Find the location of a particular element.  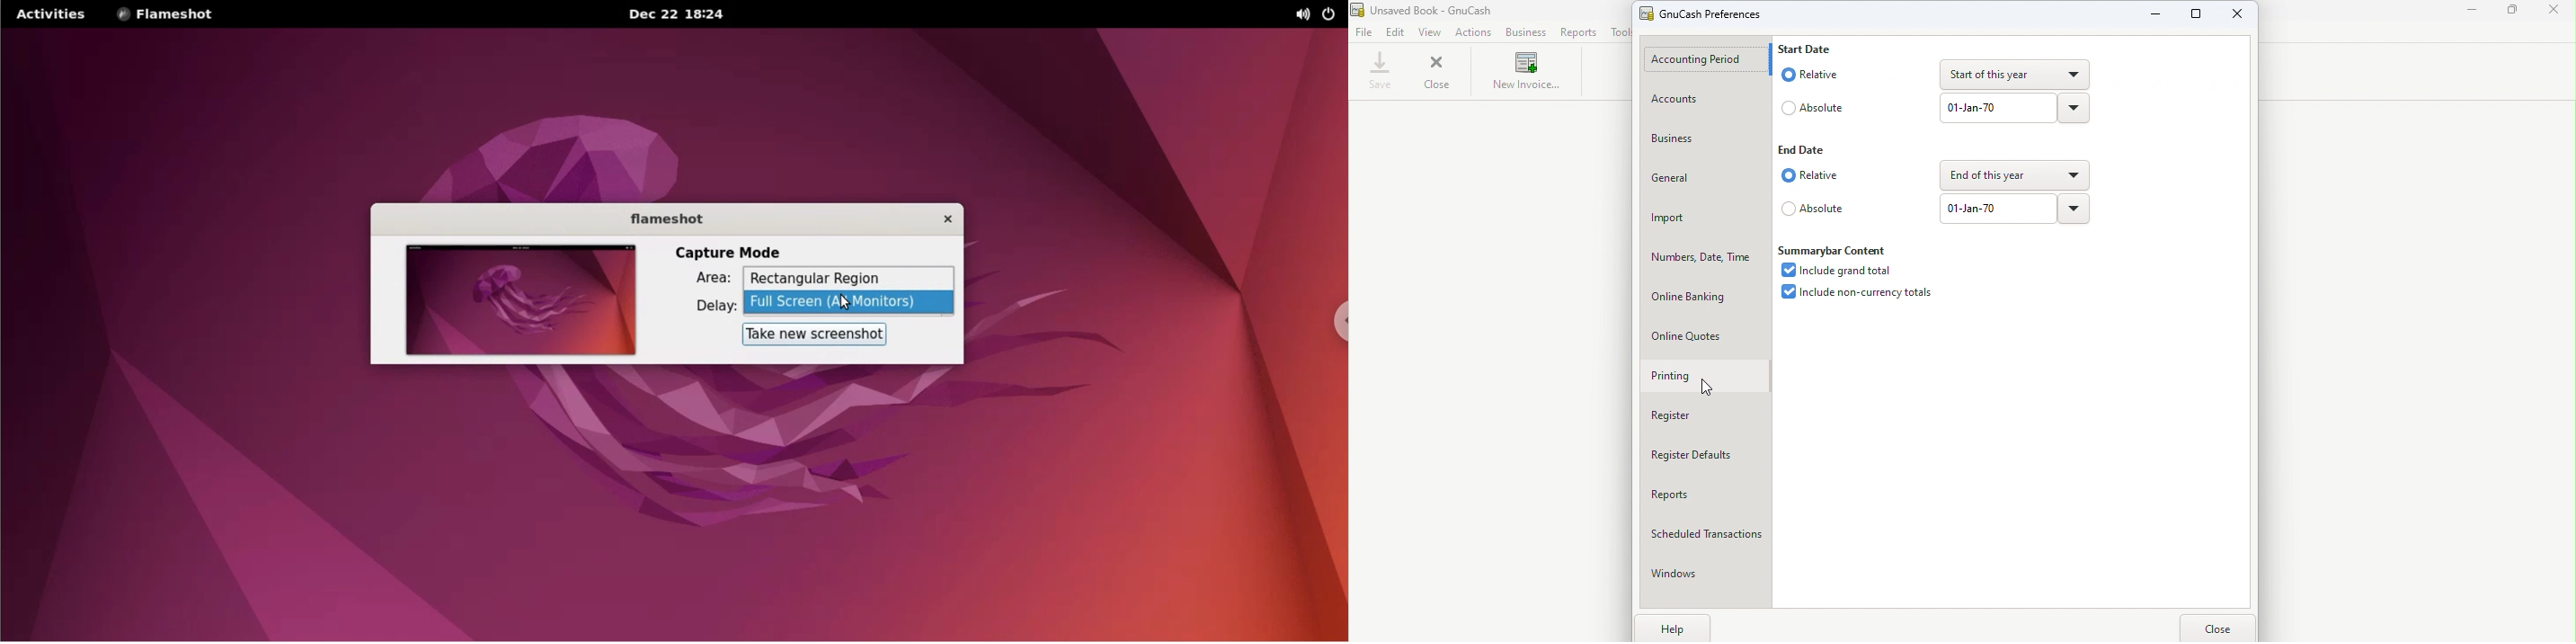

Actions is located at coordinates (1471, 32).